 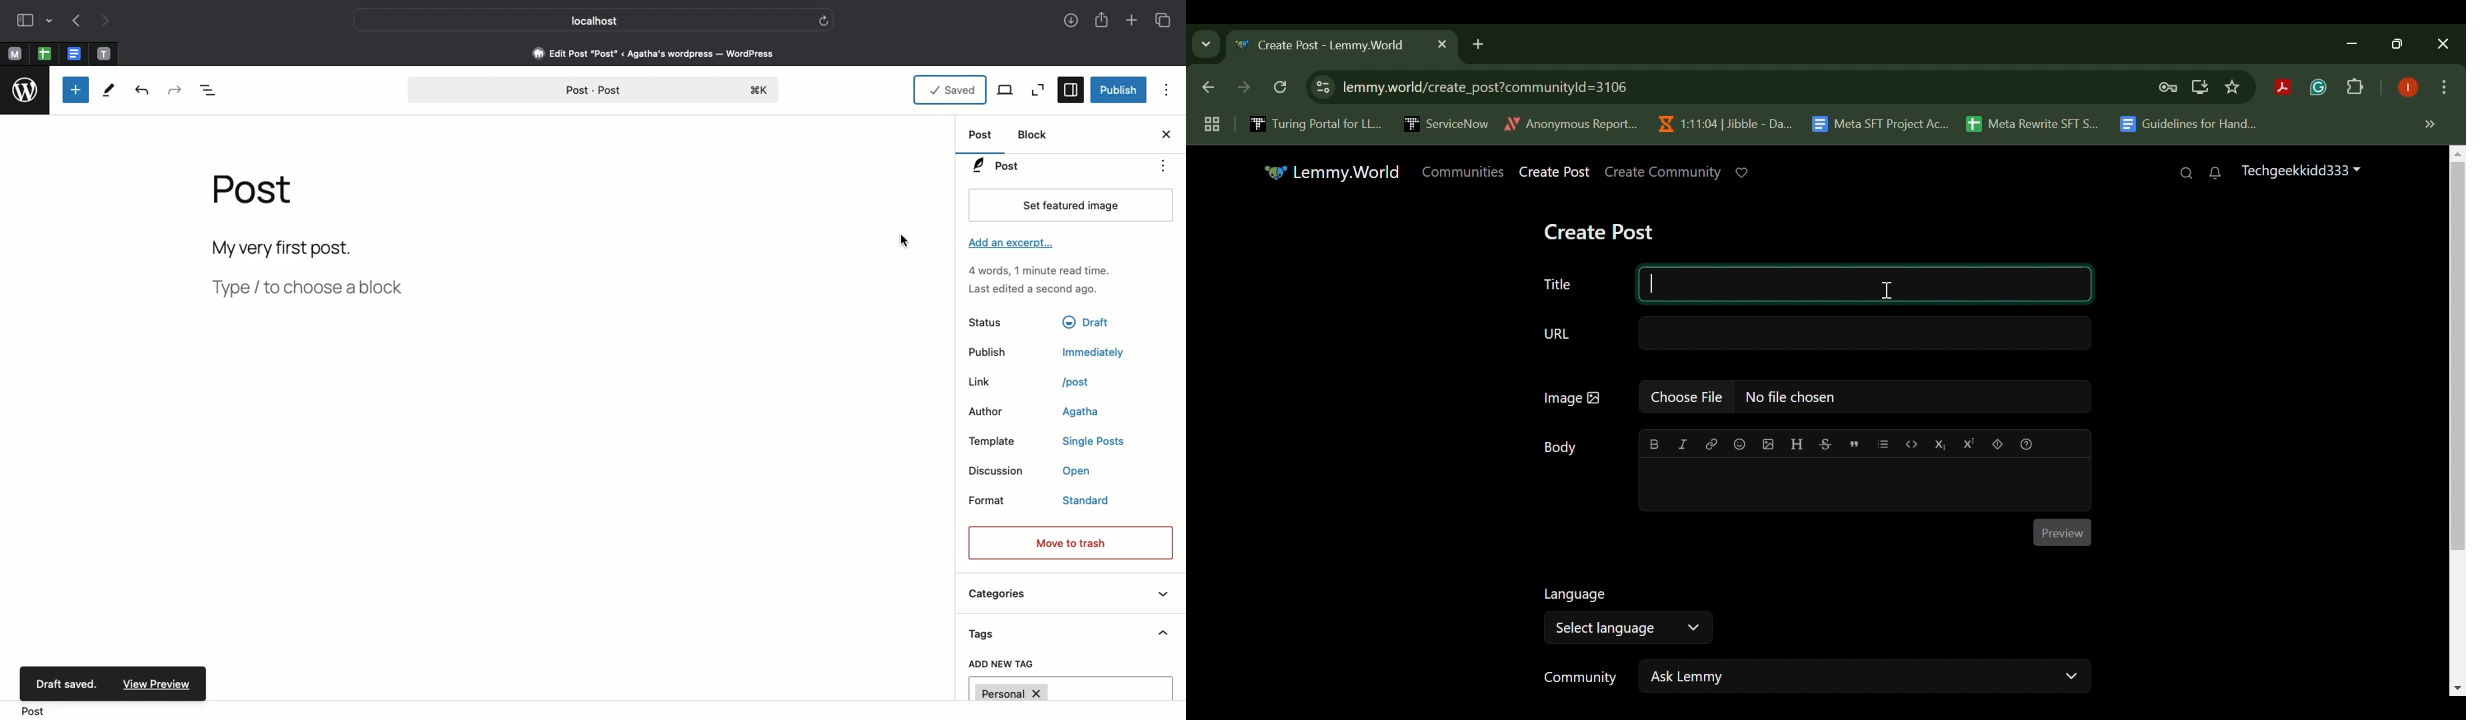 I want to click on Communities, so click(x=1463, y=171).